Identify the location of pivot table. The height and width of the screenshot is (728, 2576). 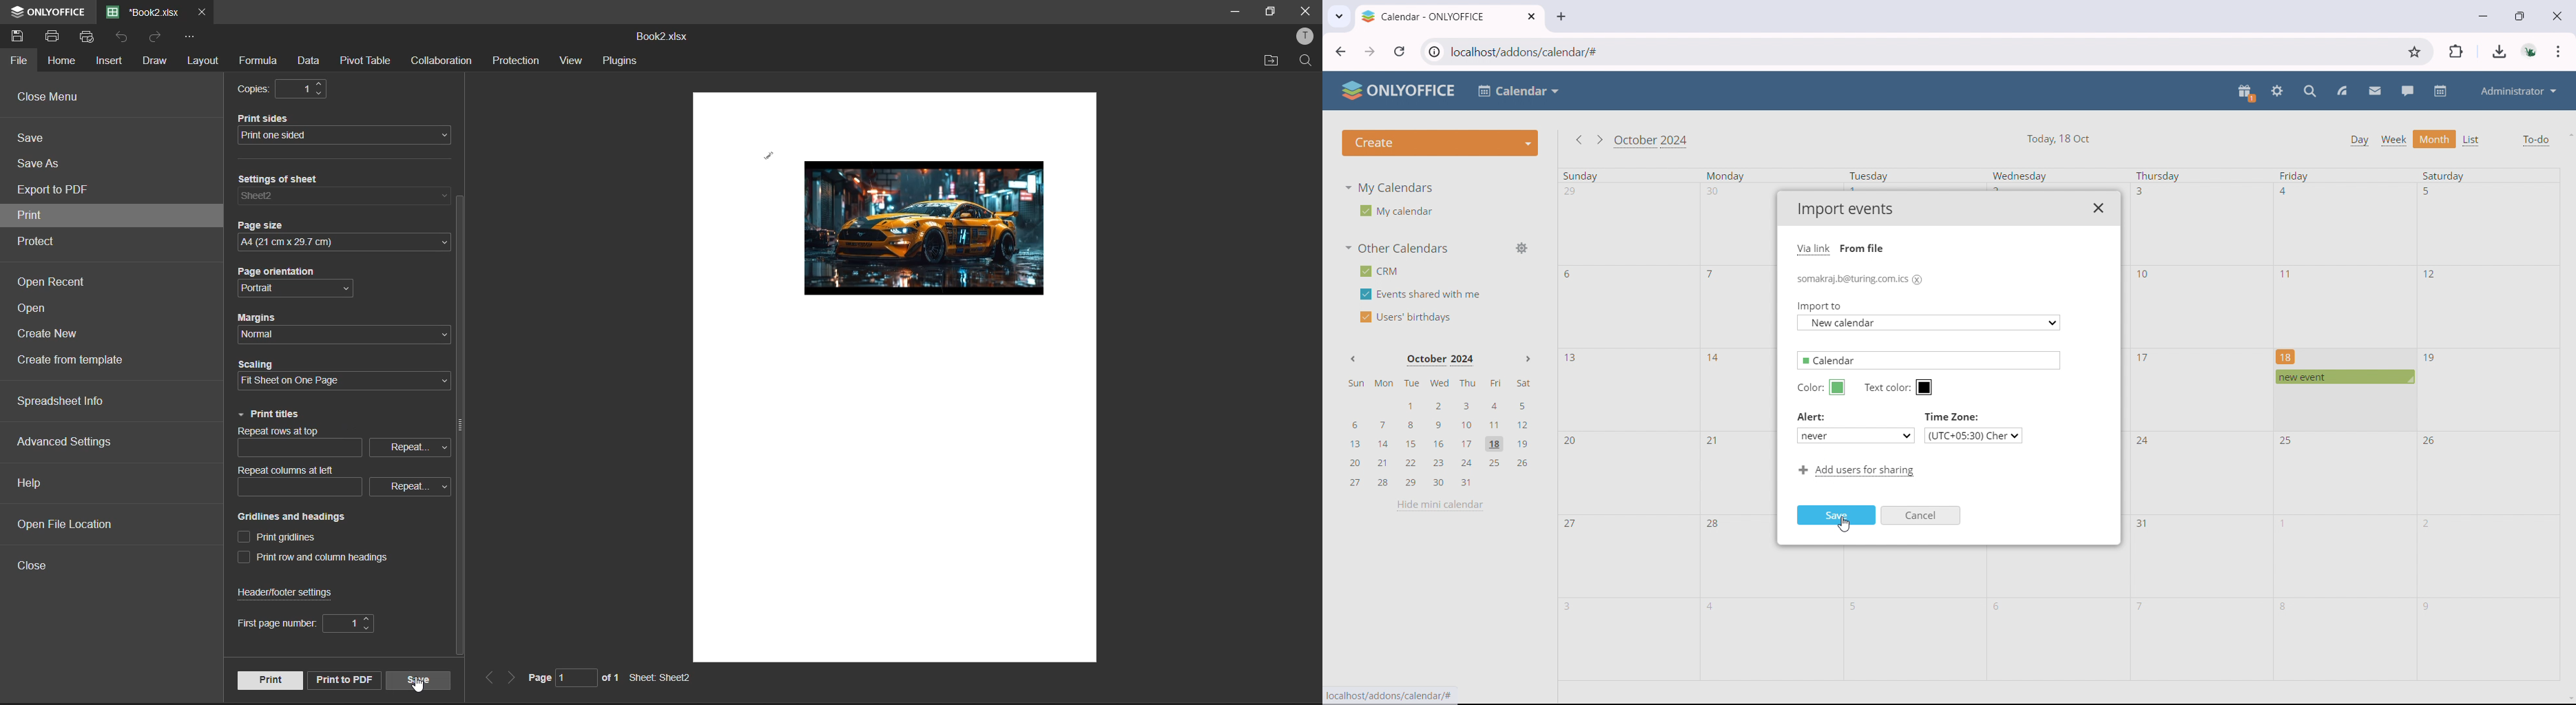
(368, 59).